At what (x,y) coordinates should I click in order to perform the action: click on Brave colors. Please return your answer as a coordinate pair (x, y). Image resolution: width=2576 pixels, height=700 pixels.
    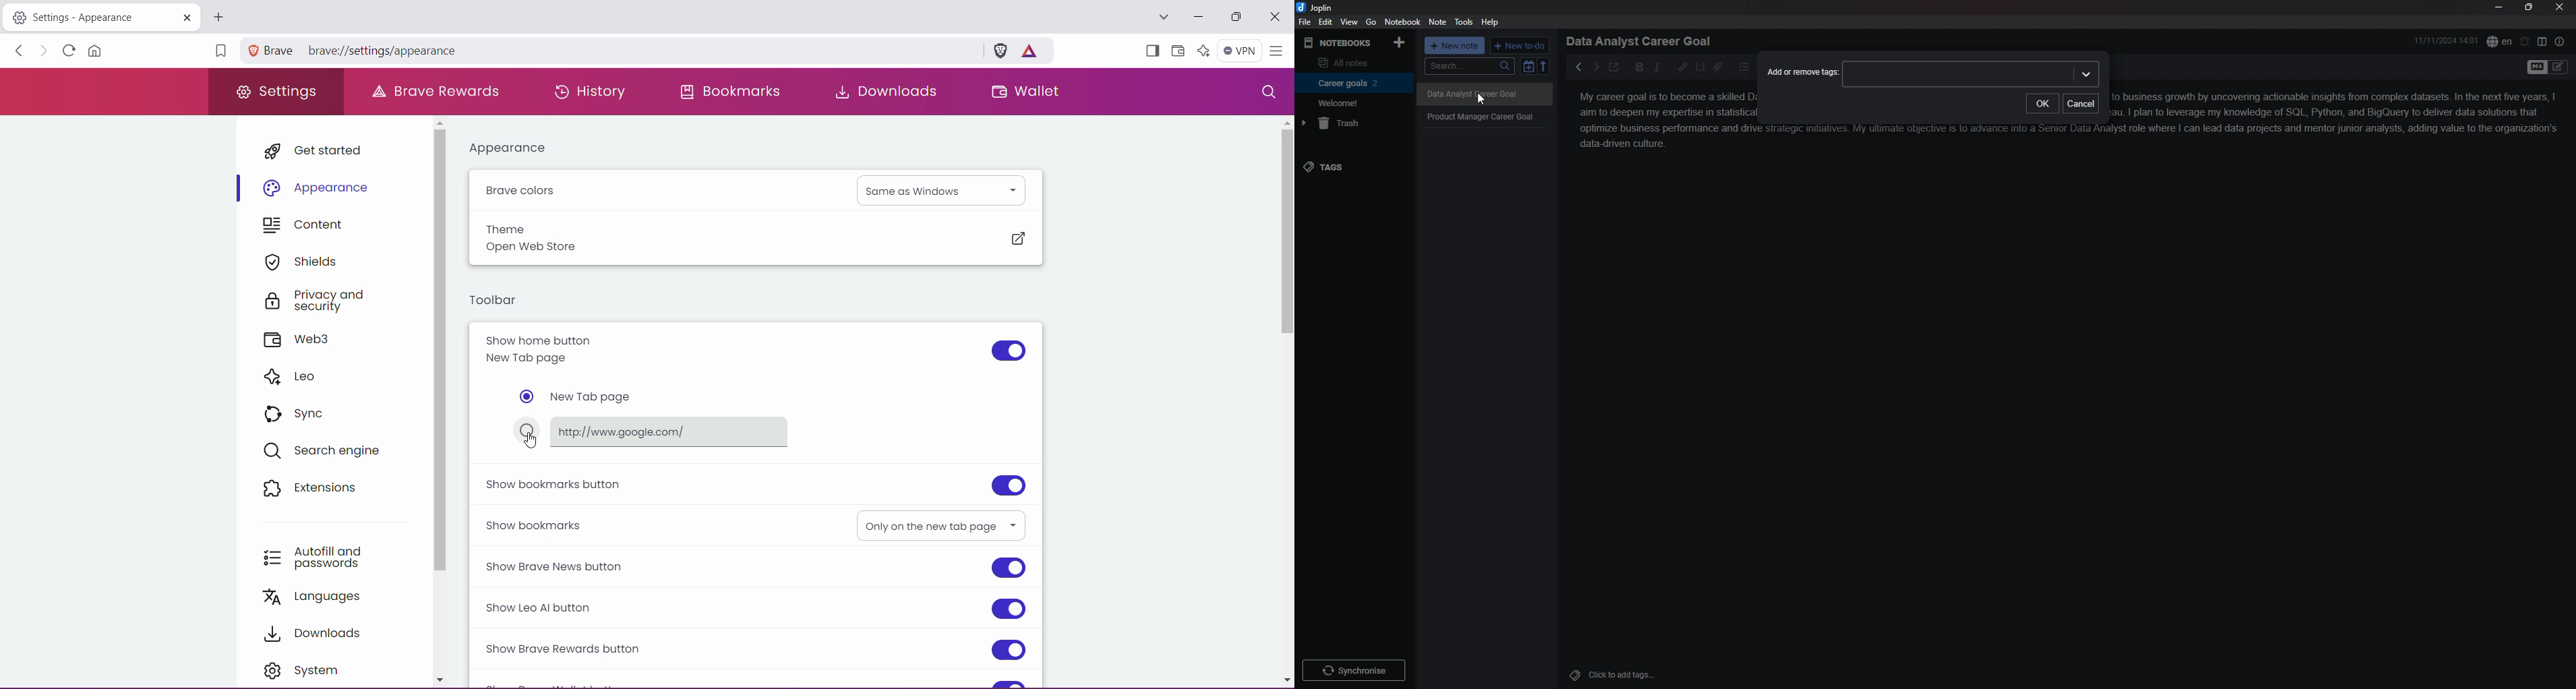
    Looking at the image, I should click on (524, 191).